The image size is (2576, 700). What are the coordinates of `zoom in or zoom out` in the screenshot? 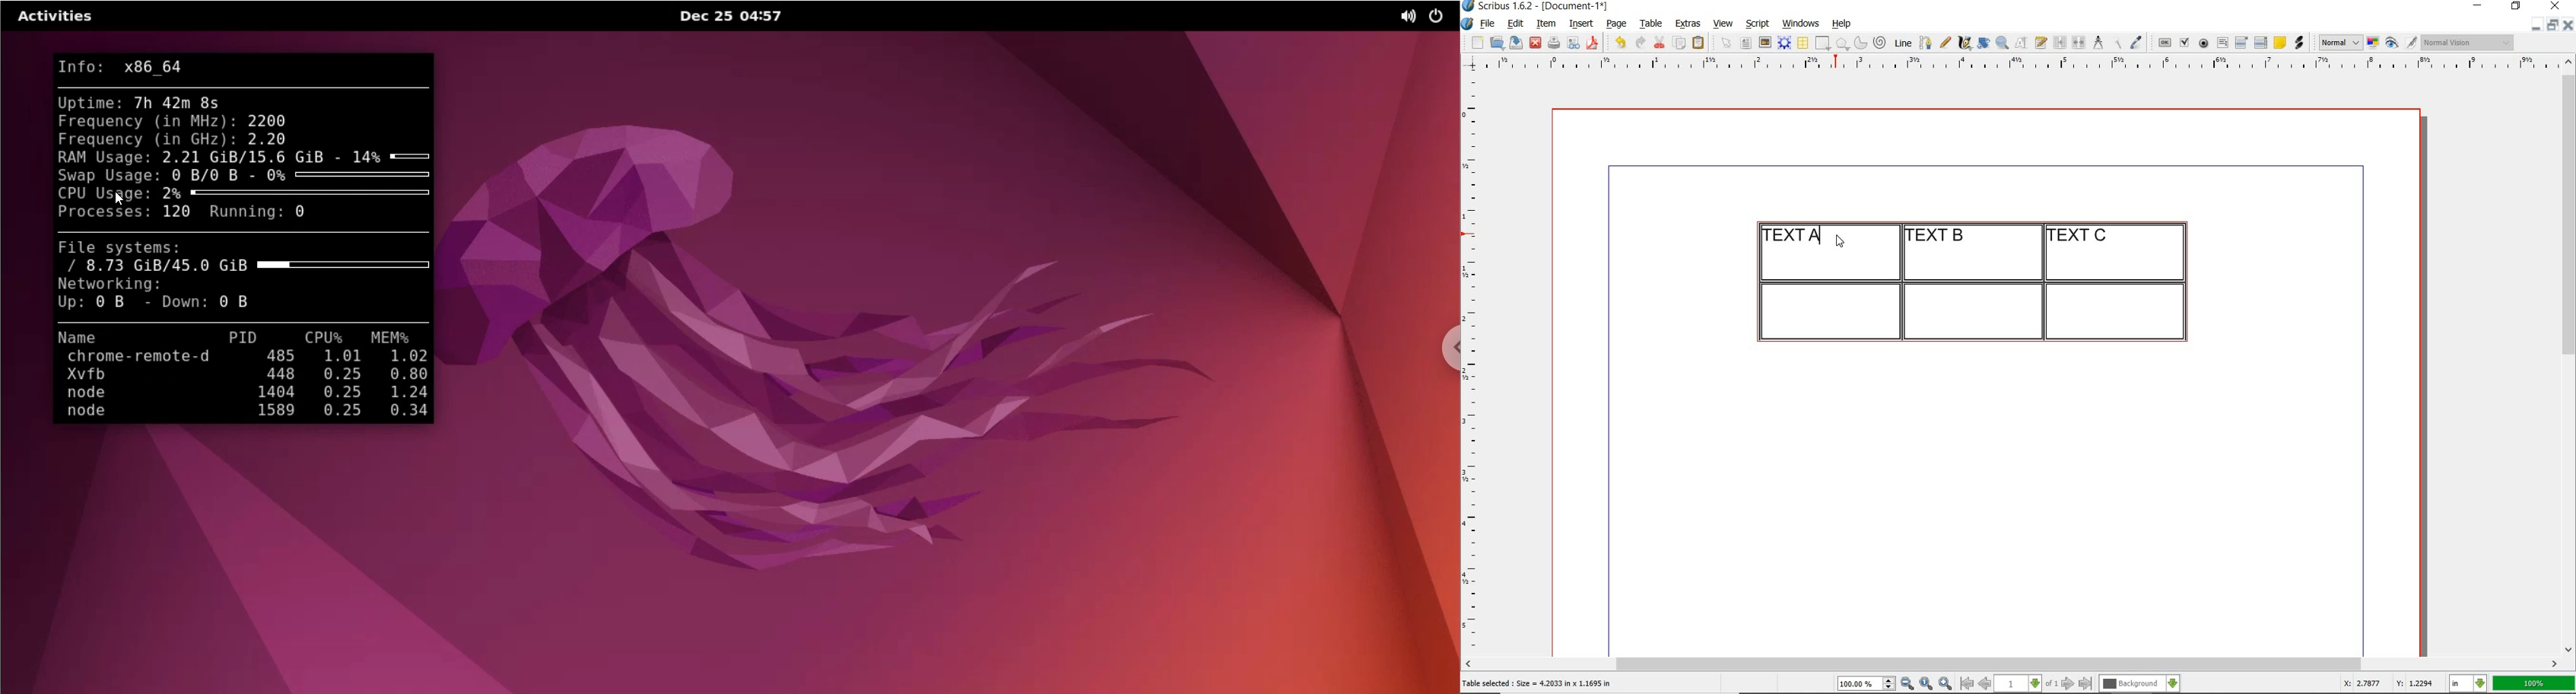 It's located at (2002, 43).